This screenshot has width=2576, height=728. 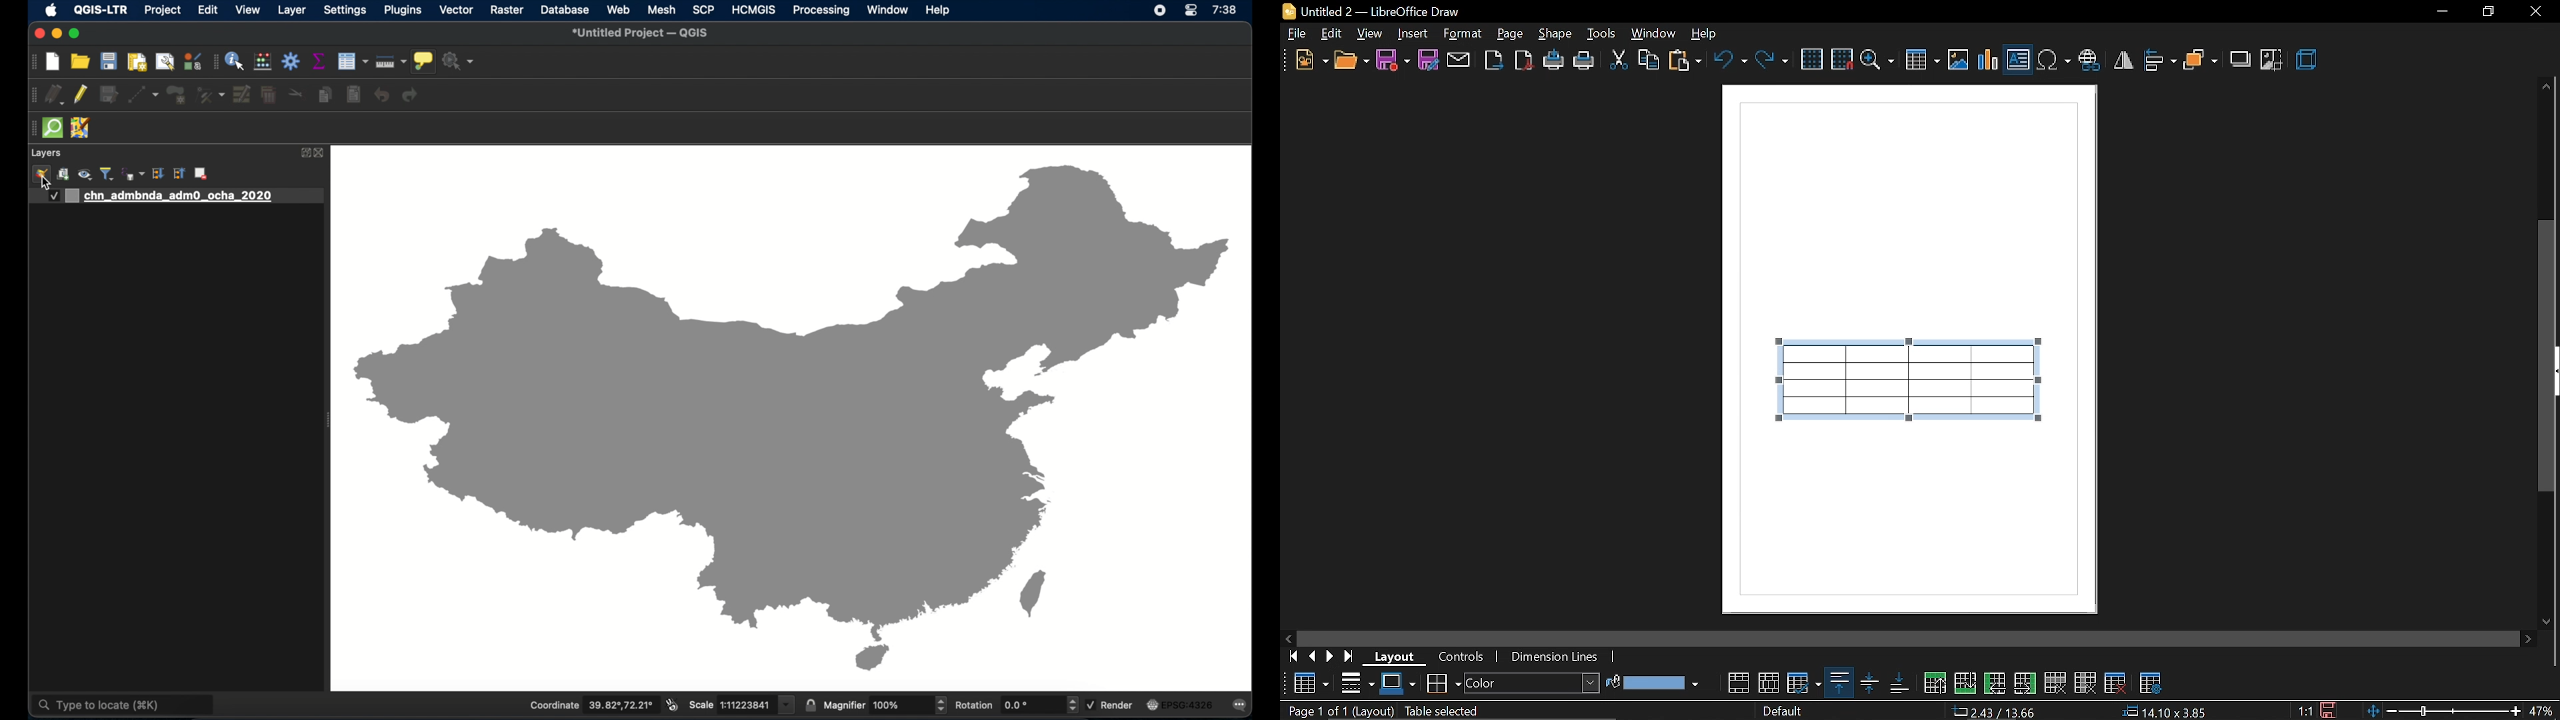 I want to click on 2.43/13.66, so click(x=1998, y=712).